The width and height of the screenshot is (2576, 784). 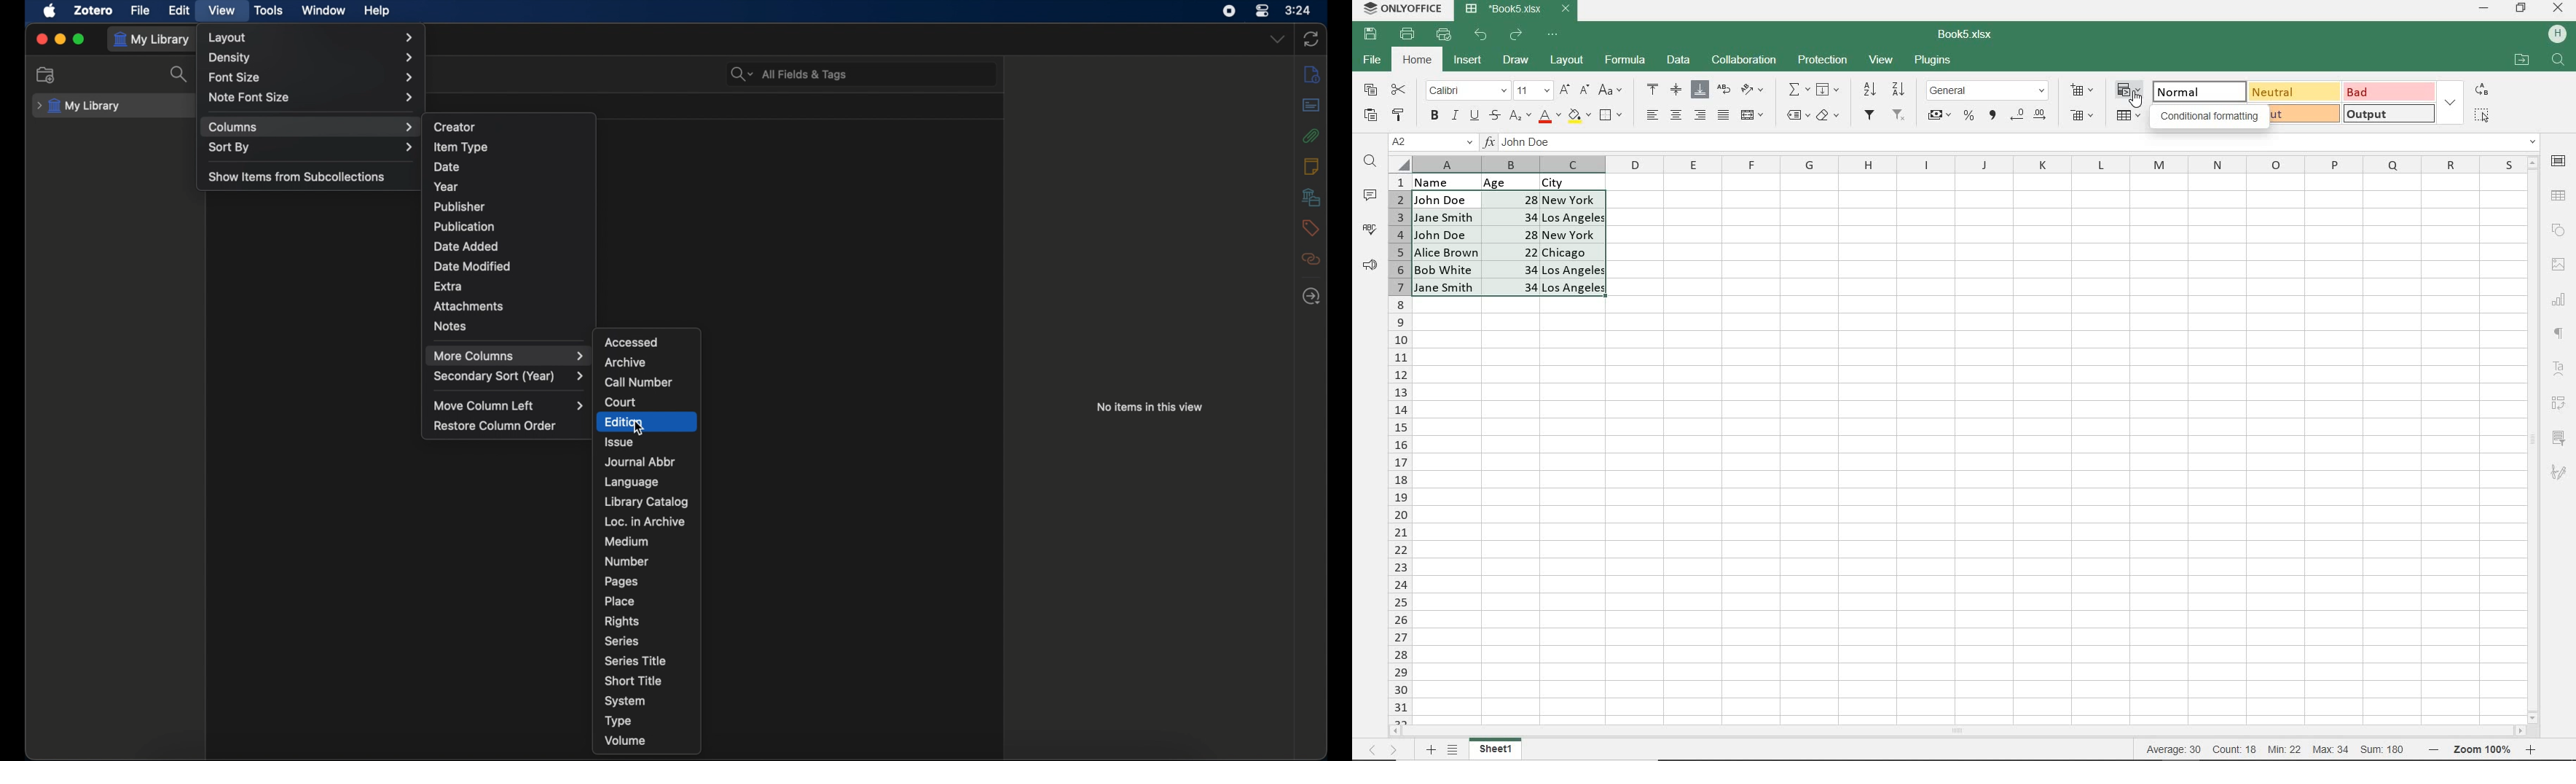 What do you see at coordinates (1370, 230) in the screenshot?
I see `SPELL CHECKING` at bounding box center [1370, 230].